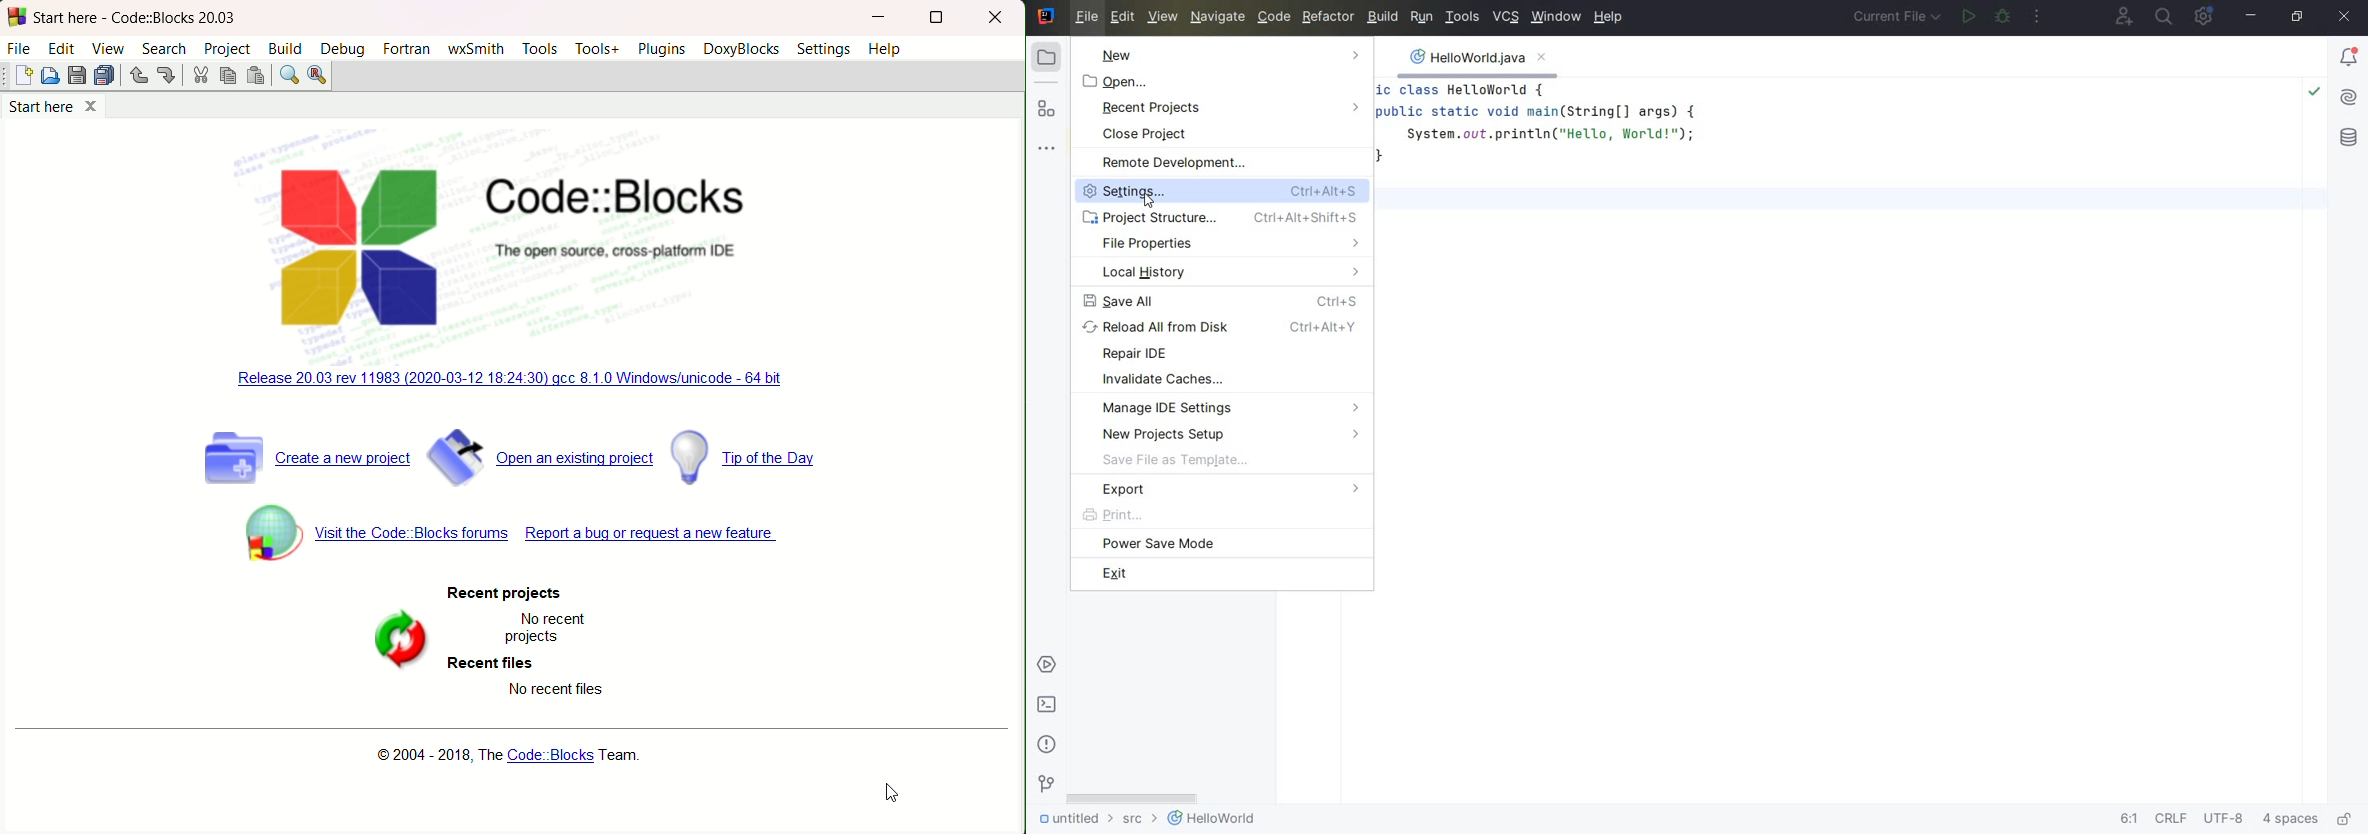  Describe the element at coordinates (254, 77) in the screenshot. I see `paste` at that location.